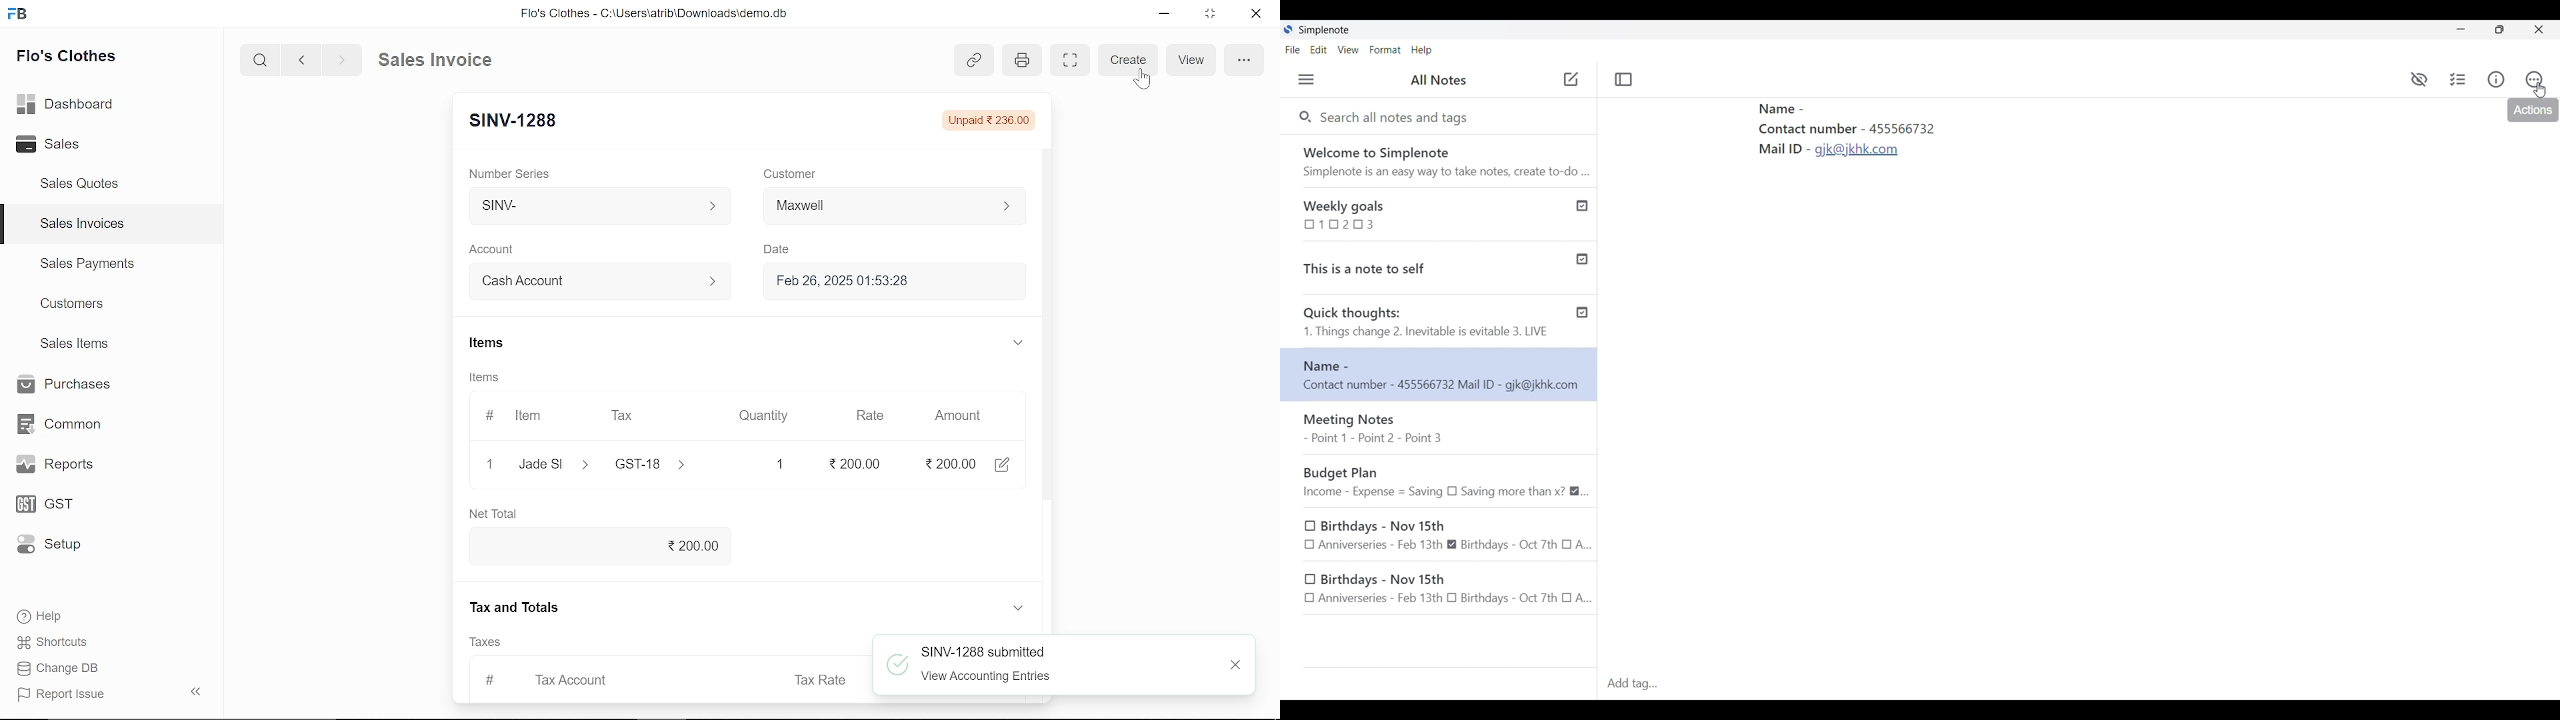 This screenshot has height=728, width=2576. I want to click on restore down, so click(1212, 15).